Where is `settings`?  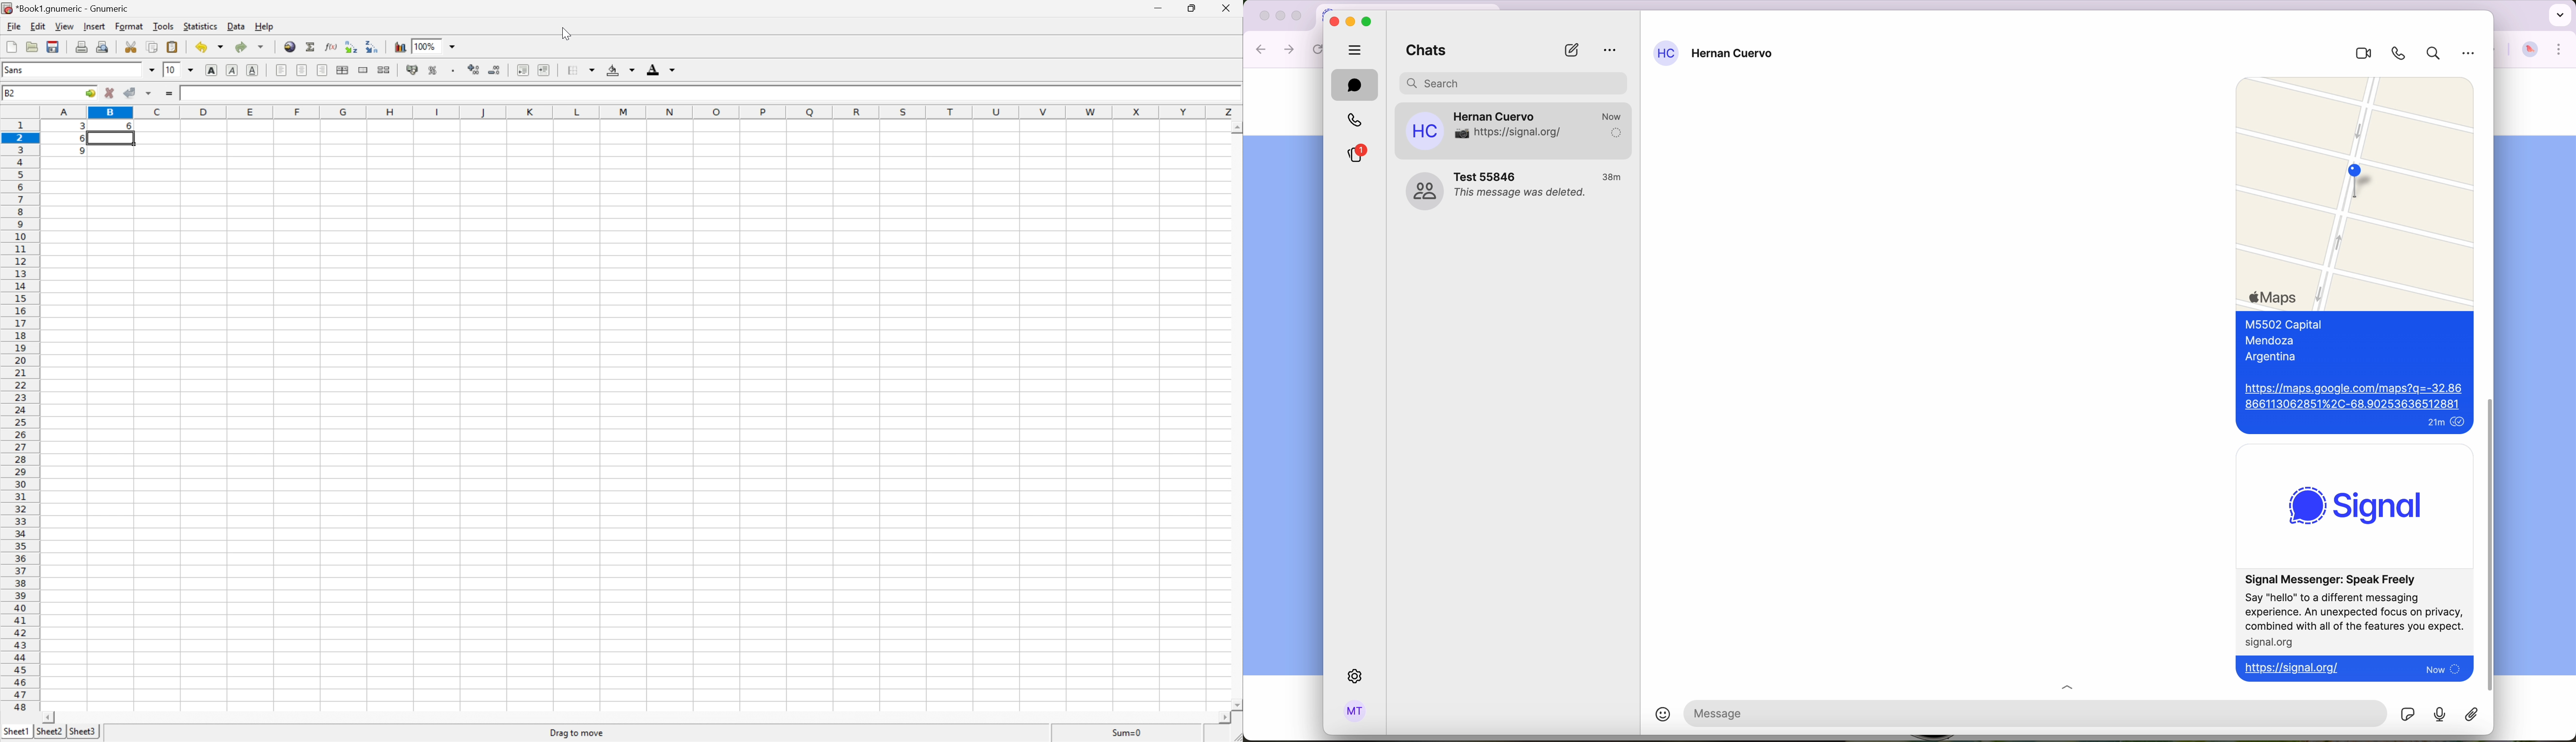
settings is located at coordinates (1357, 677).